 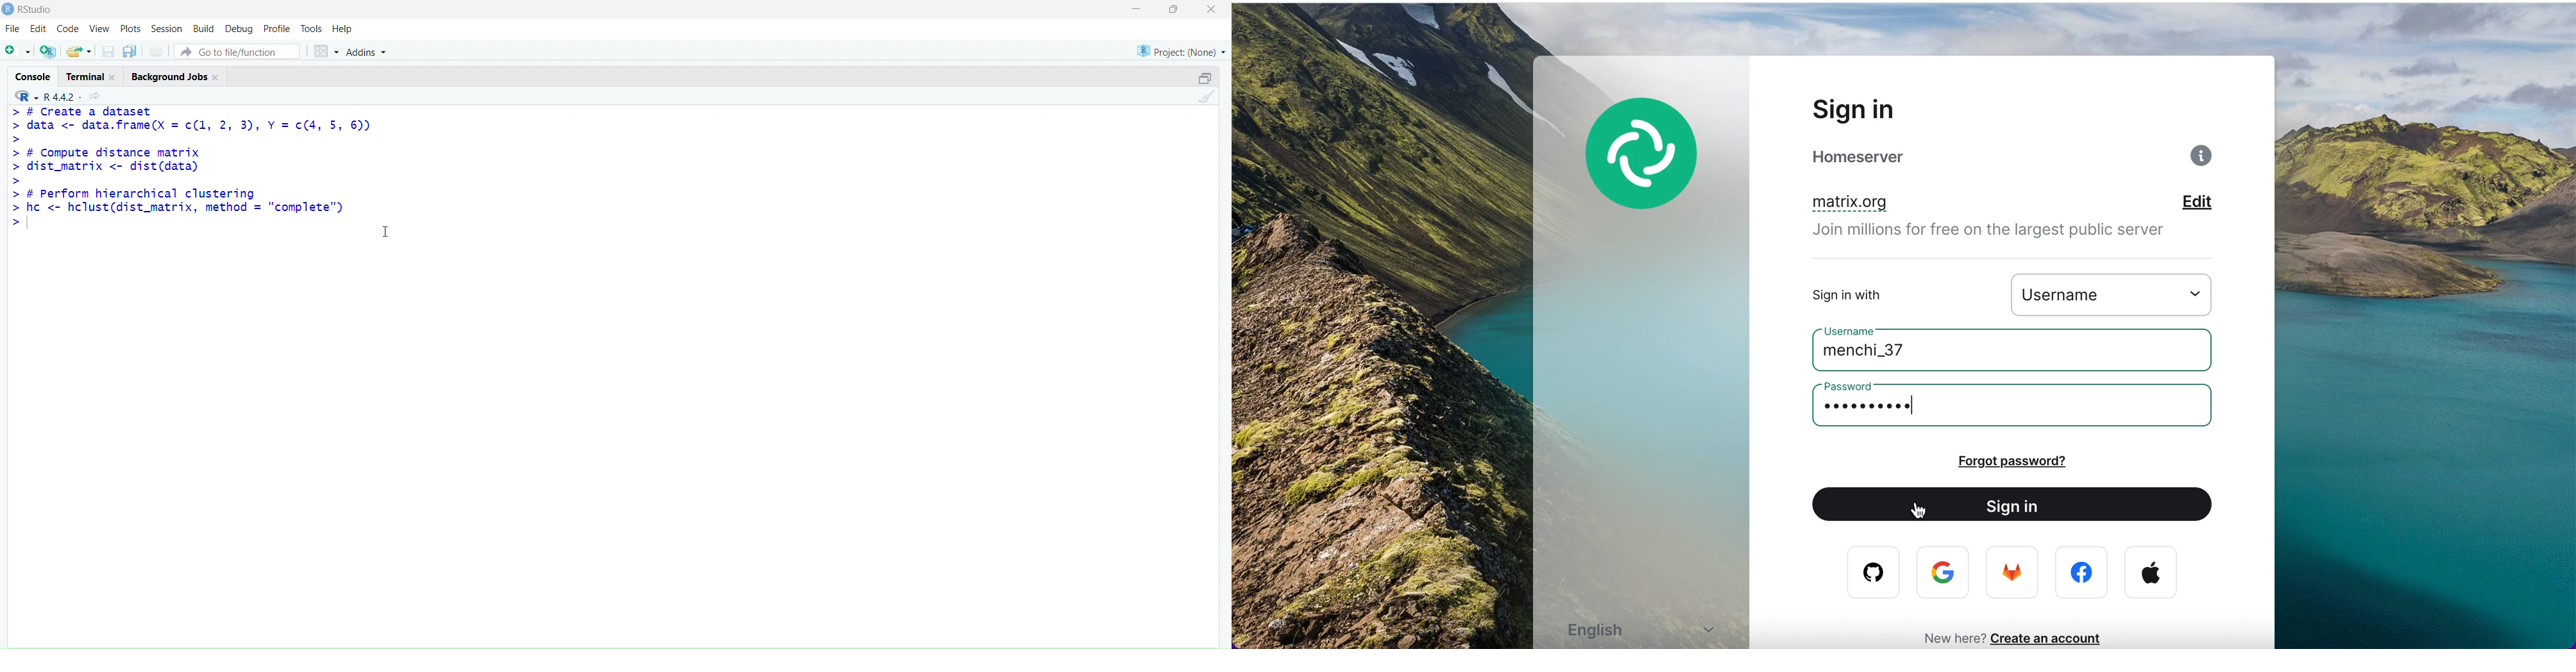 I want to click on Save current document (Ctrl + S), so click(x=106, y=50).